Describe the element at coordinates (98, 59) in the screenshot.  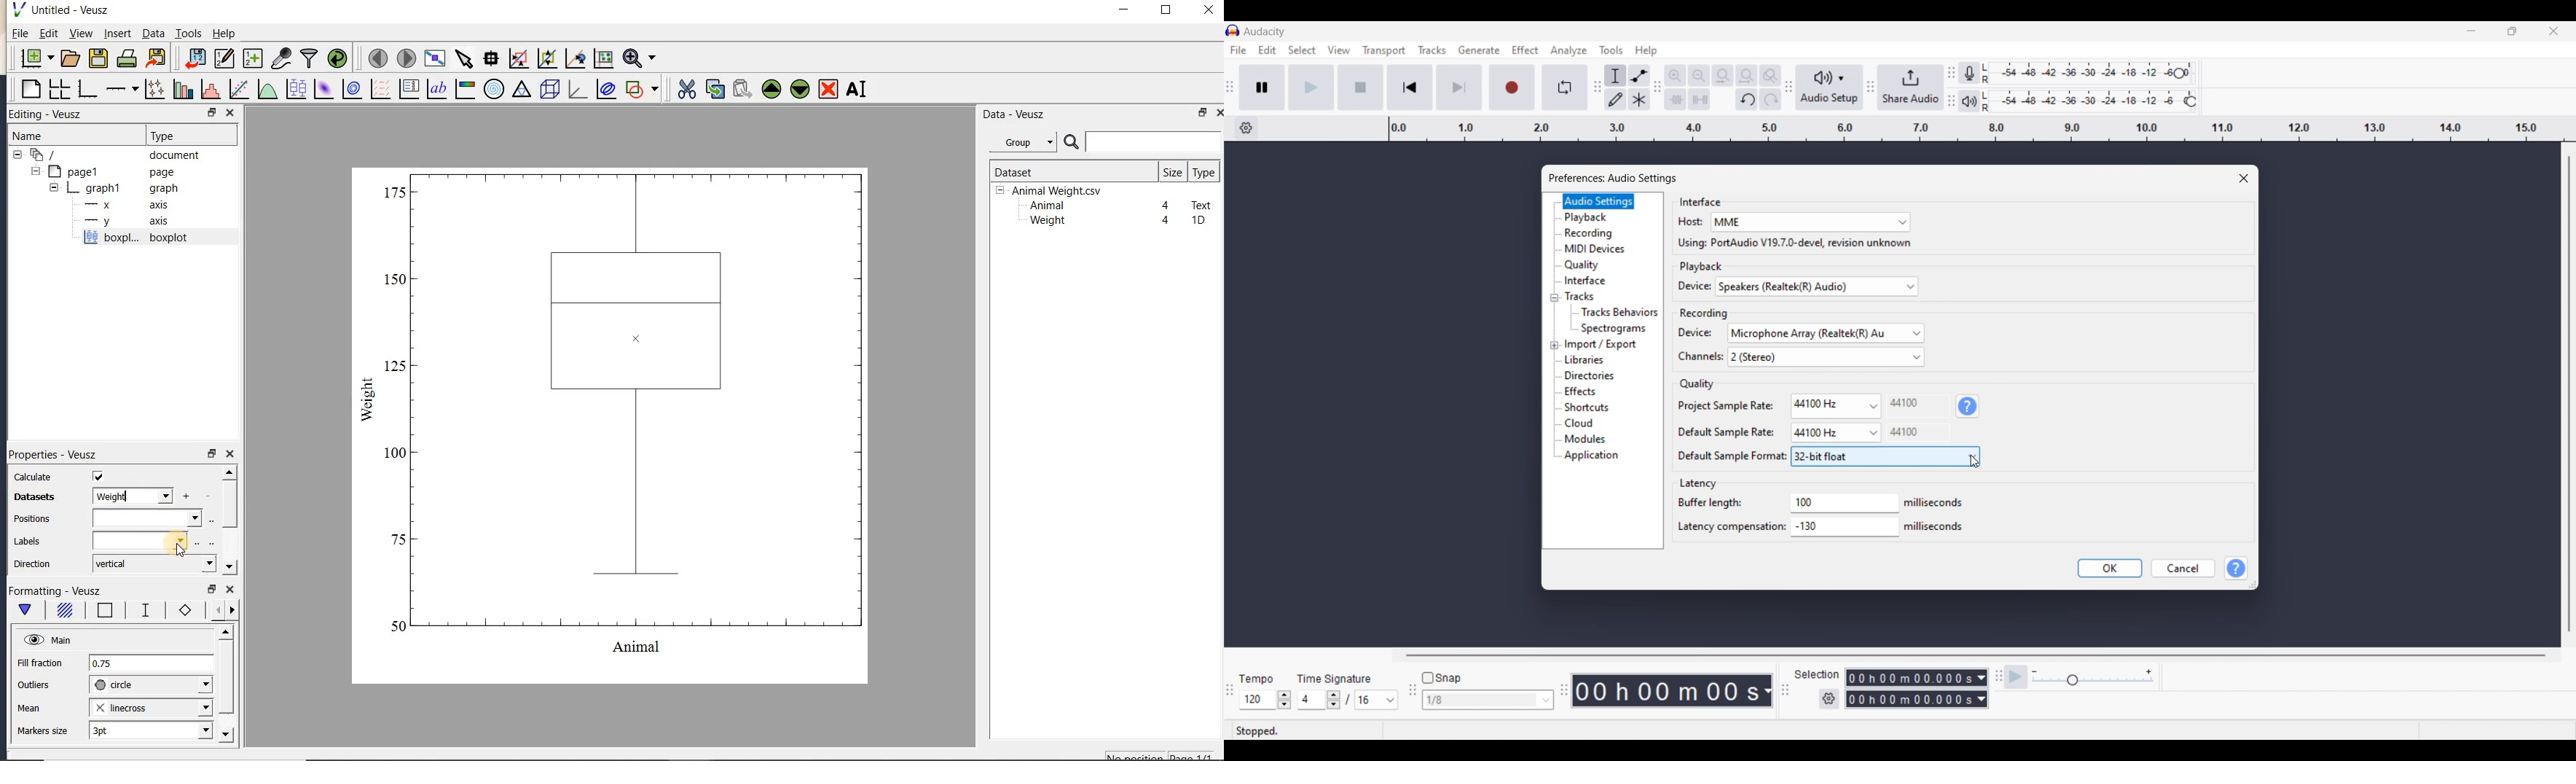
I see `save the document` at that location.